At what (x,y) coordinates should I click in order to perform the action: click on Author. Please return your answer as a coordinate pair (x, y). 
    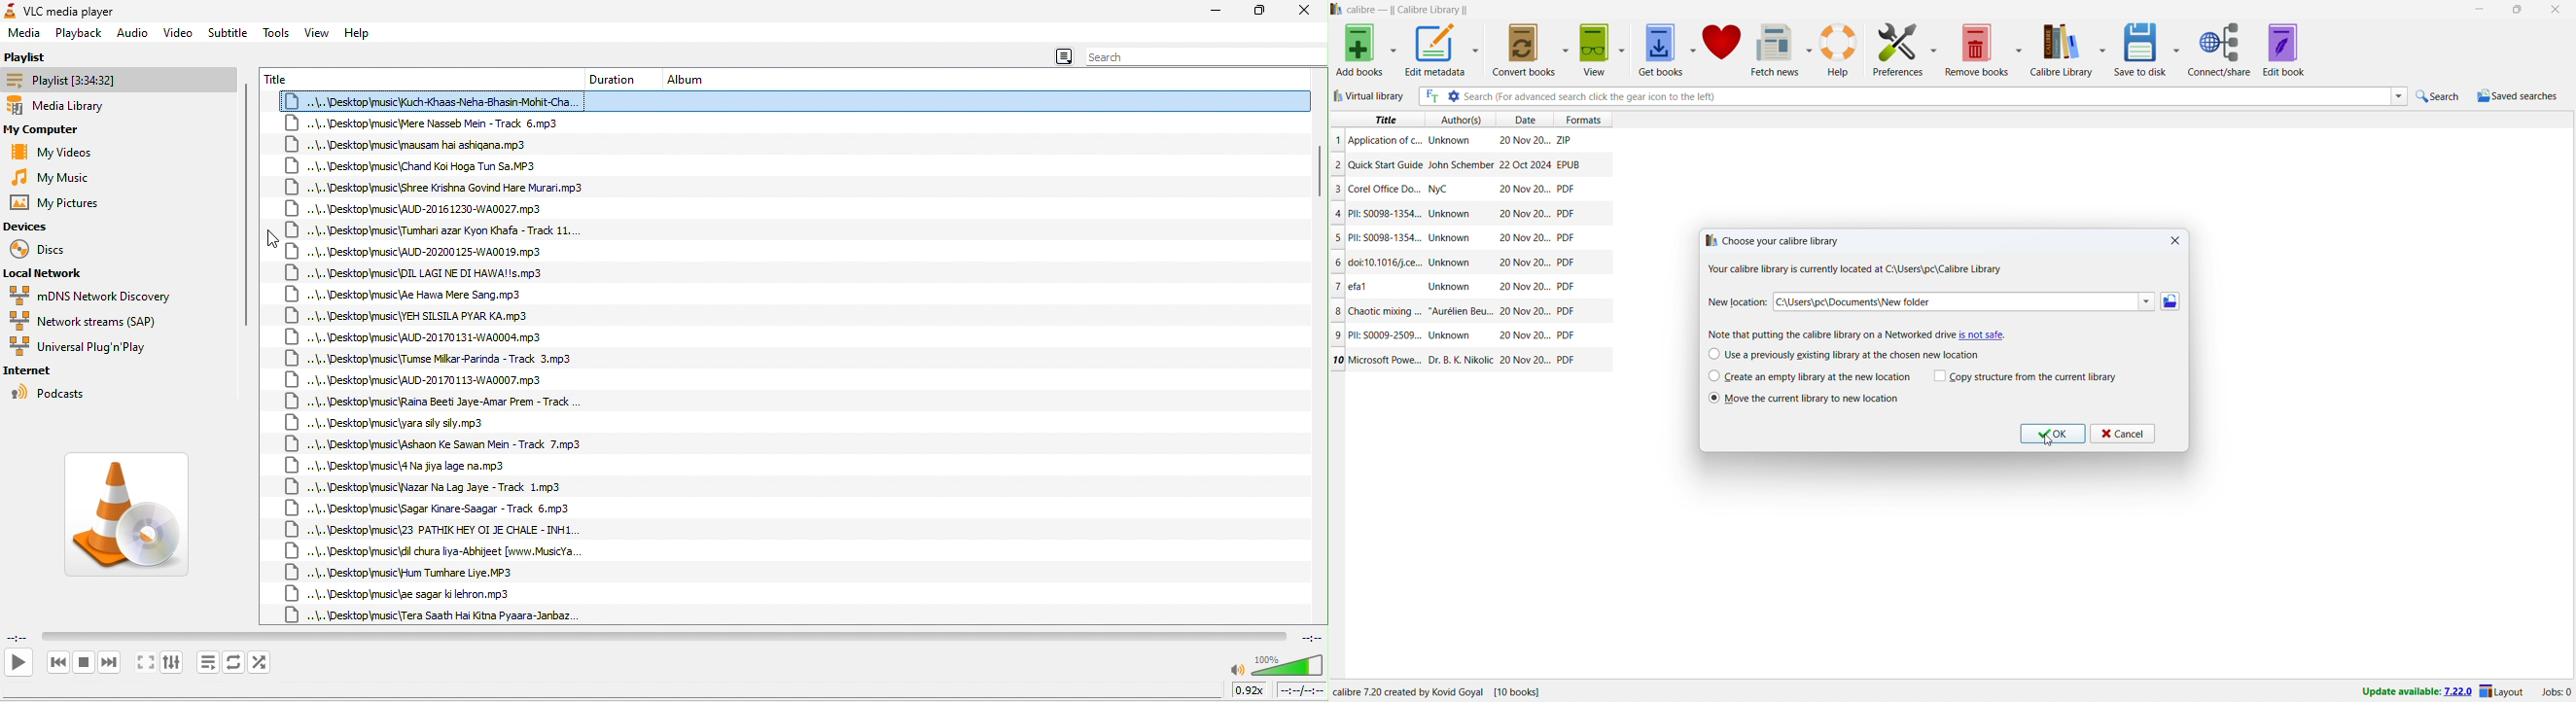
    Looking at the image, I should click on (1441, 190).